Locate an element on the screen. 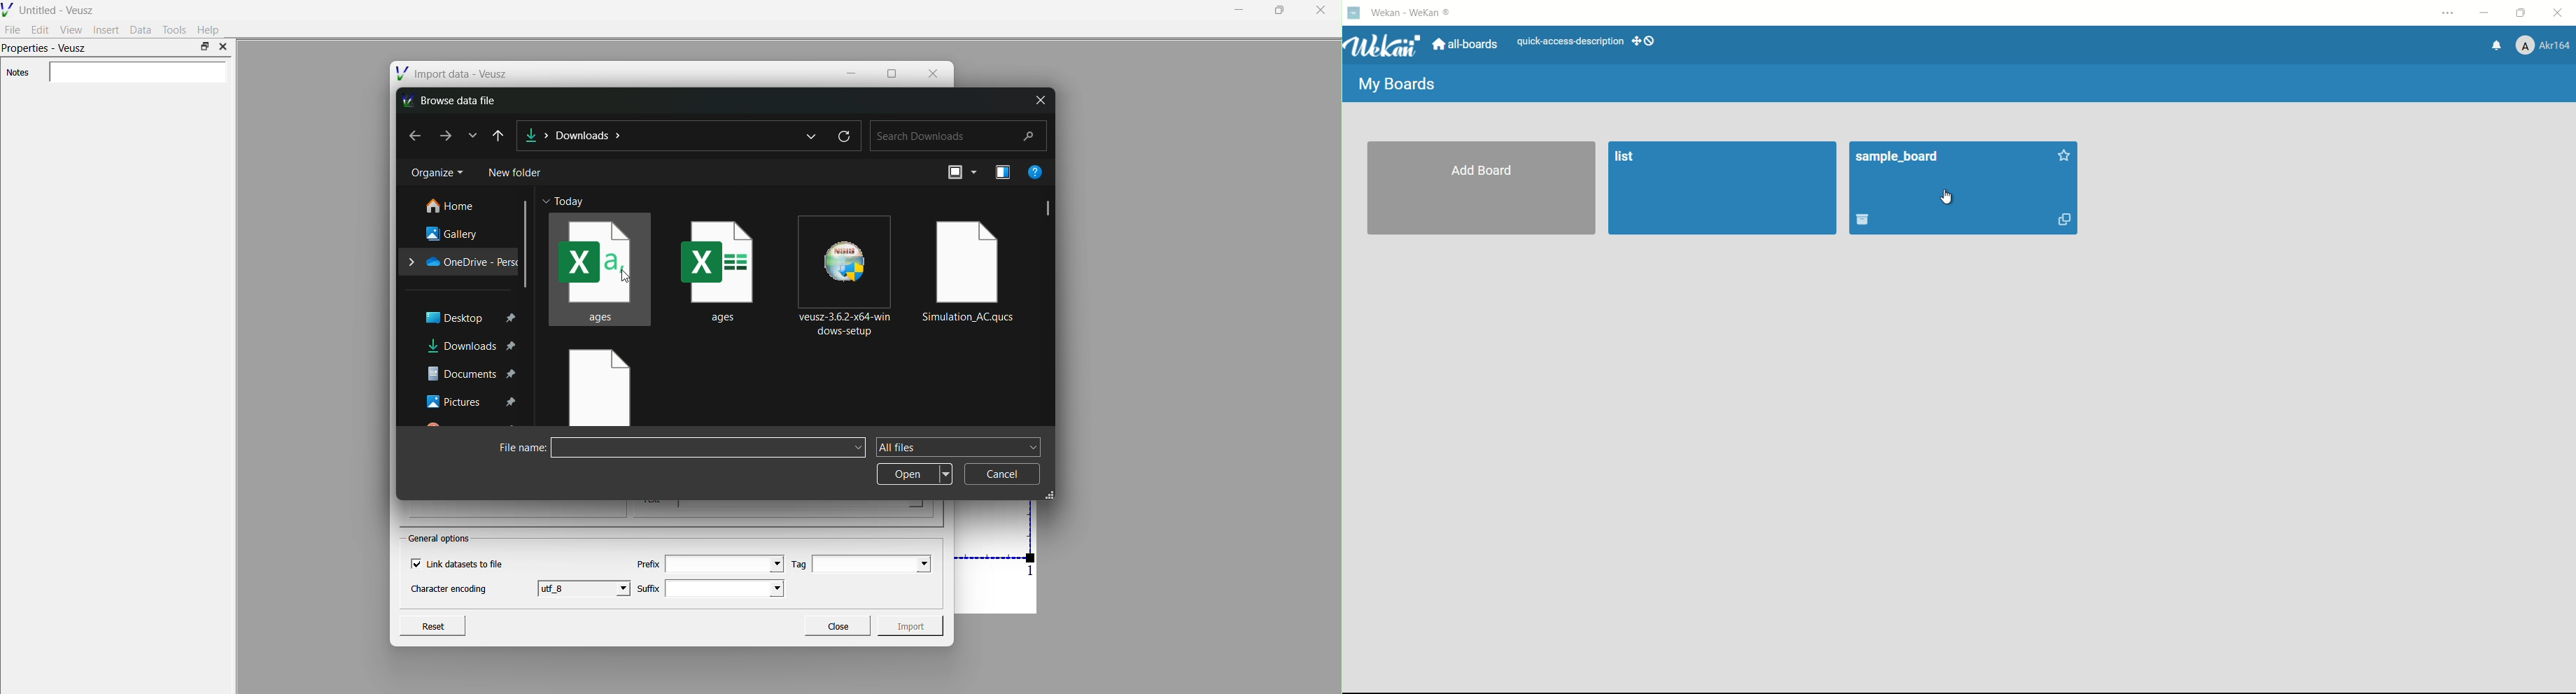 This screenshot has height=700, width=2576. add board is located at coordinates (1482, 171).